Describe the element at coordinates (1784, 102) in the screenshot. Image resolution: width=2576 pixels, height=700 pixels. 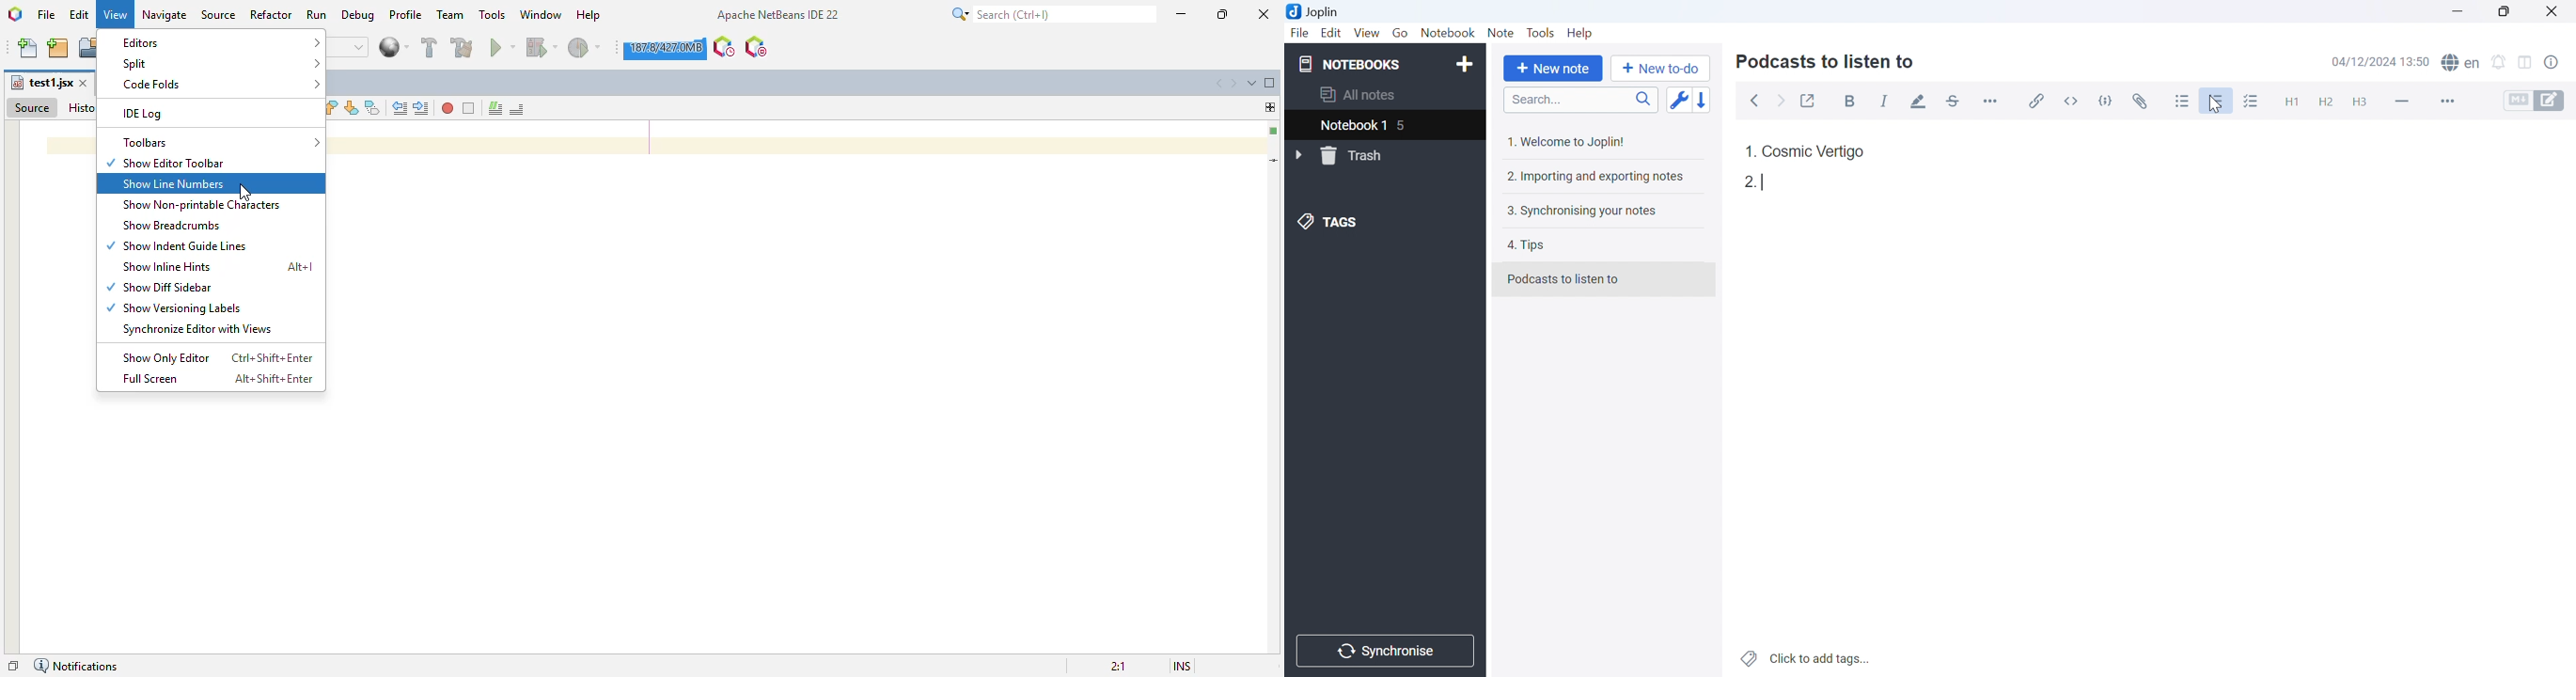
I see `Forward` at that location.